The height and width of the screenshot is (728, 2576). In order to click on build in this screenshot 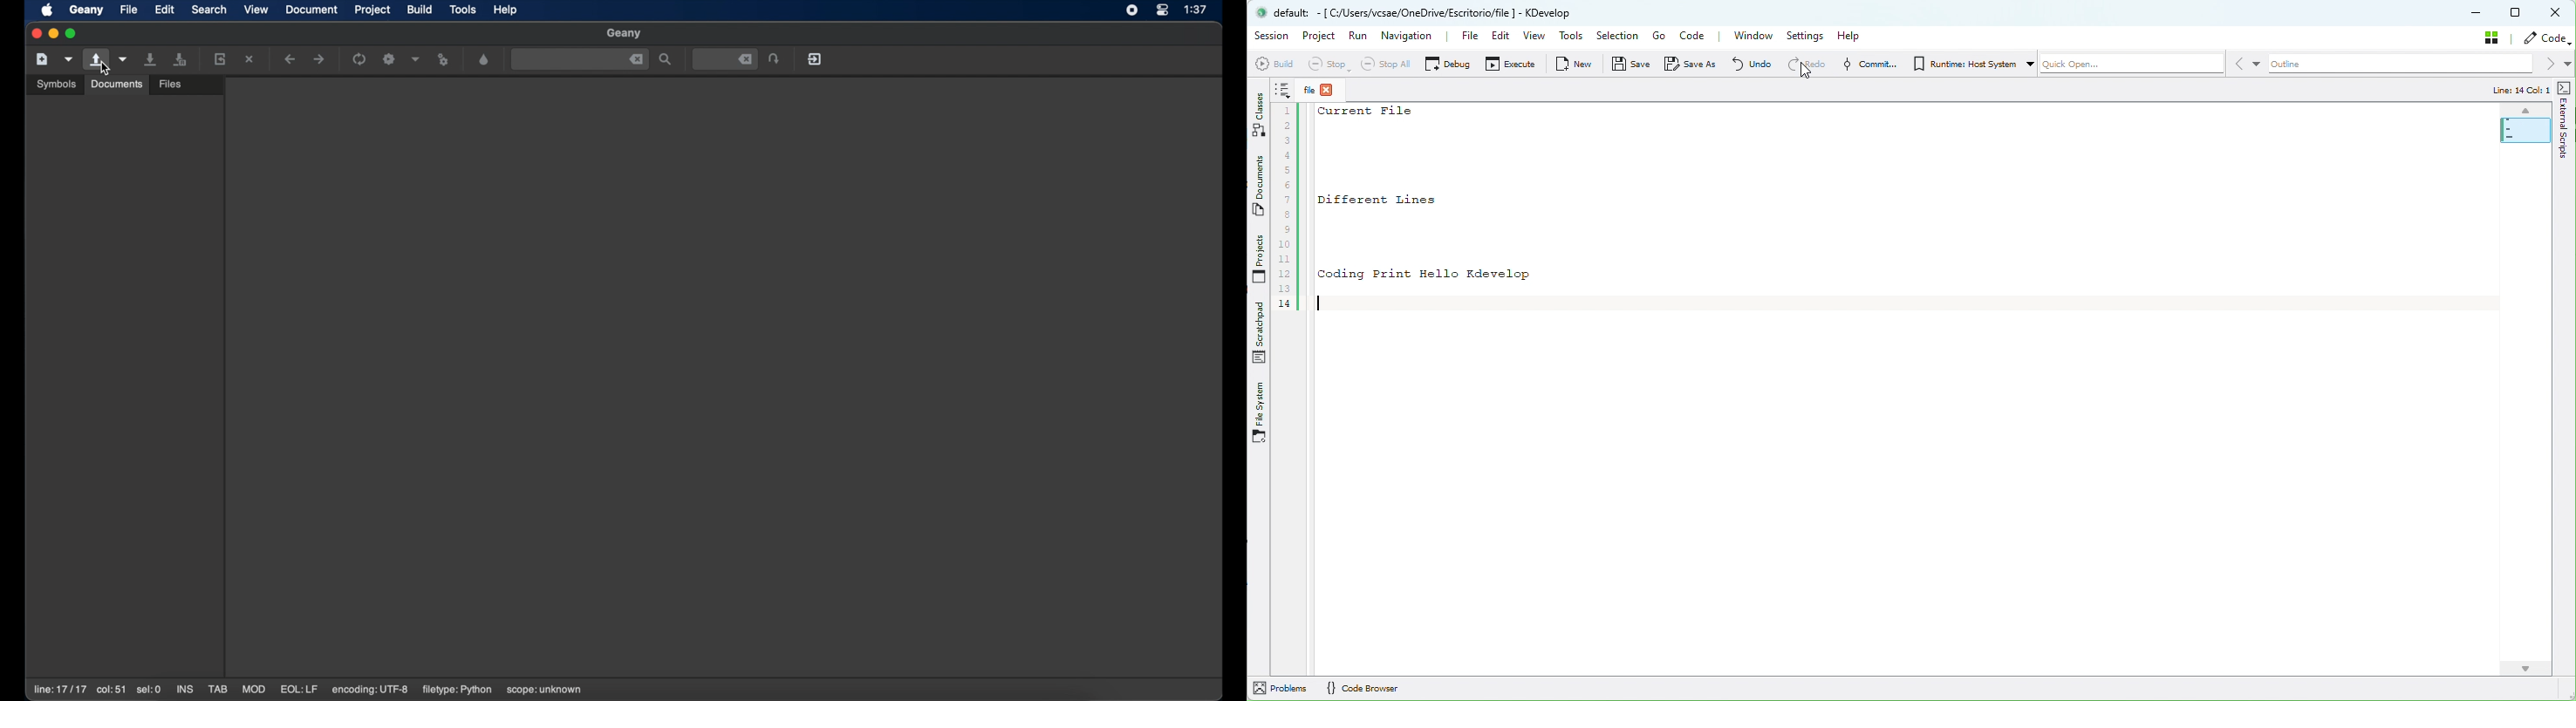, I will do `click(420, 8)`.